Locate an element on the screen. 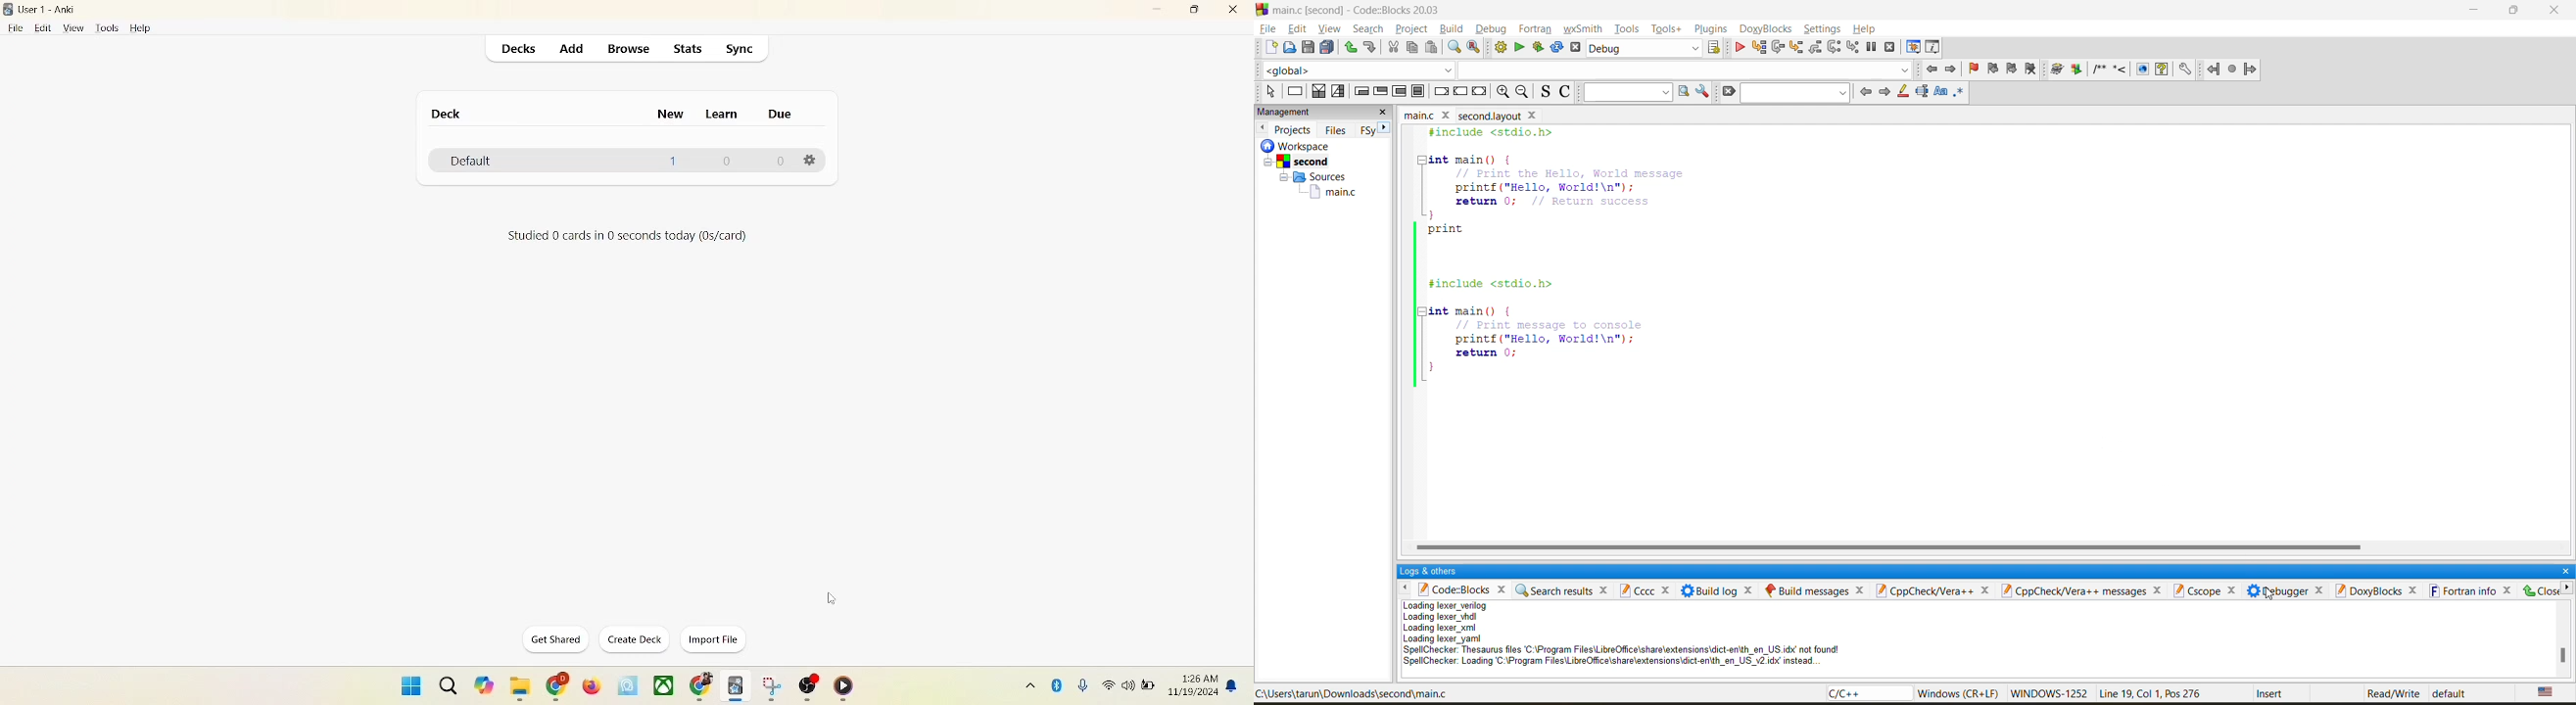 This screenshot has height=728, width=2576. next instruction is located at coordinates (1832, 46).